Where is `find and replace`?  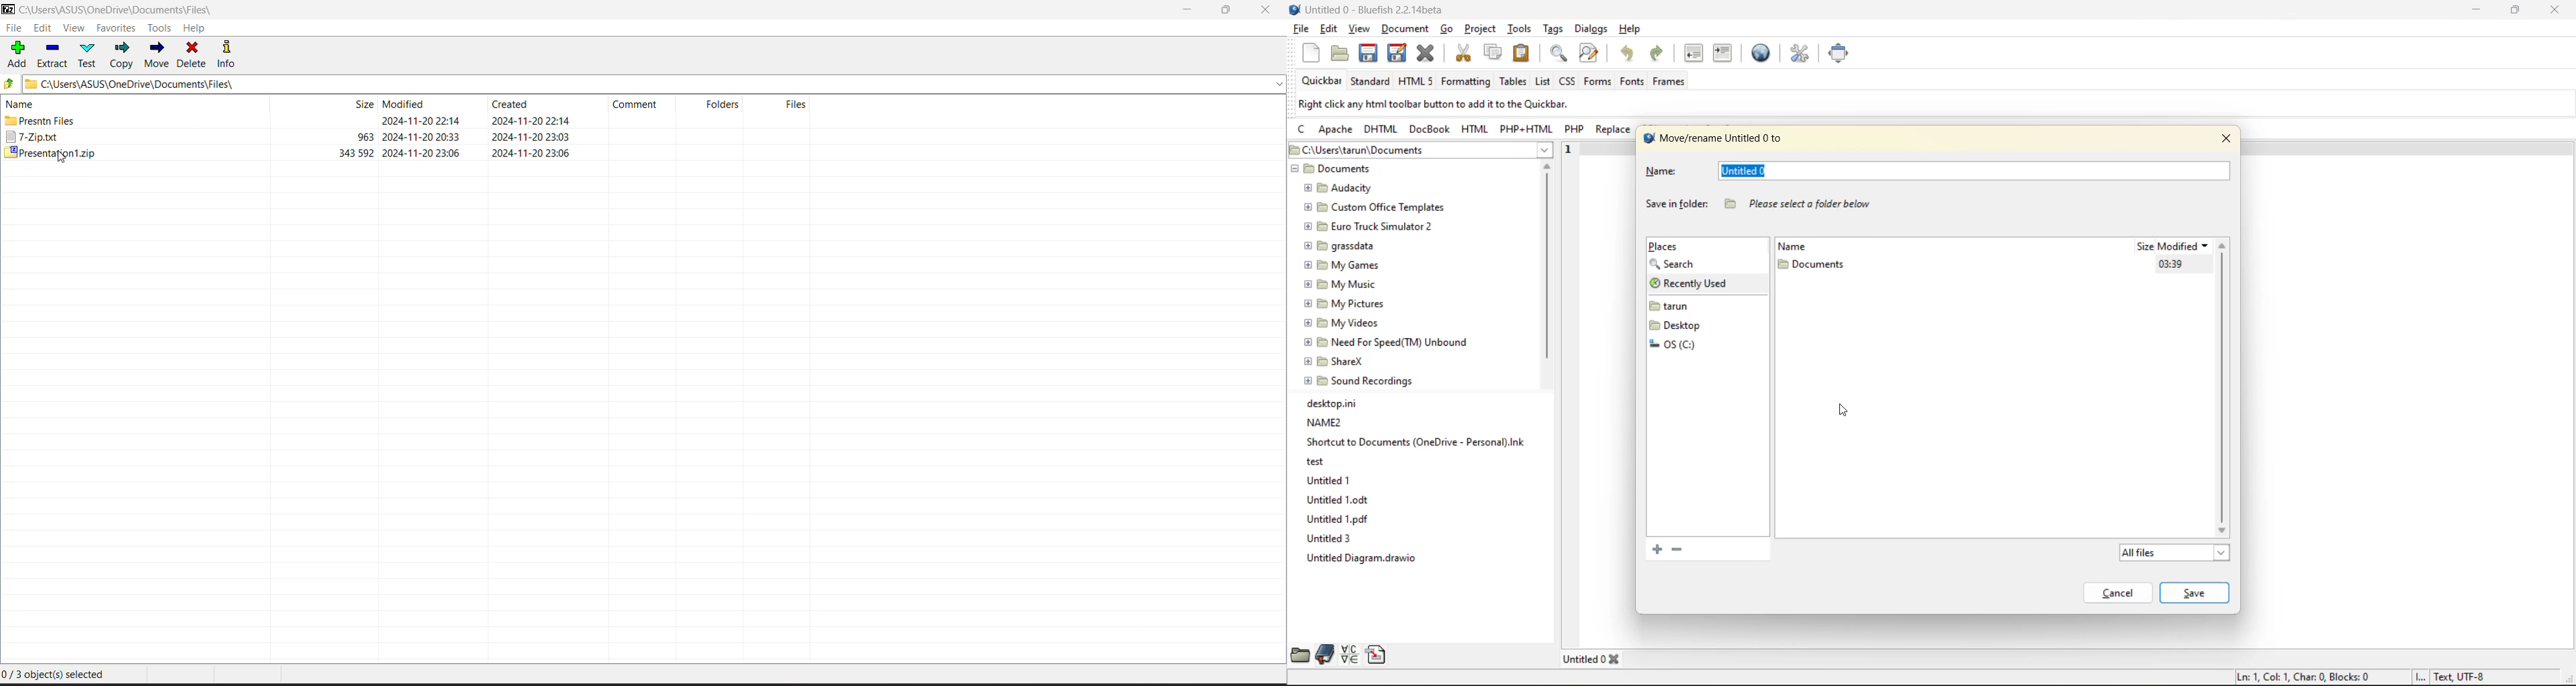 find and replace is located at coordinates (1590, 54).